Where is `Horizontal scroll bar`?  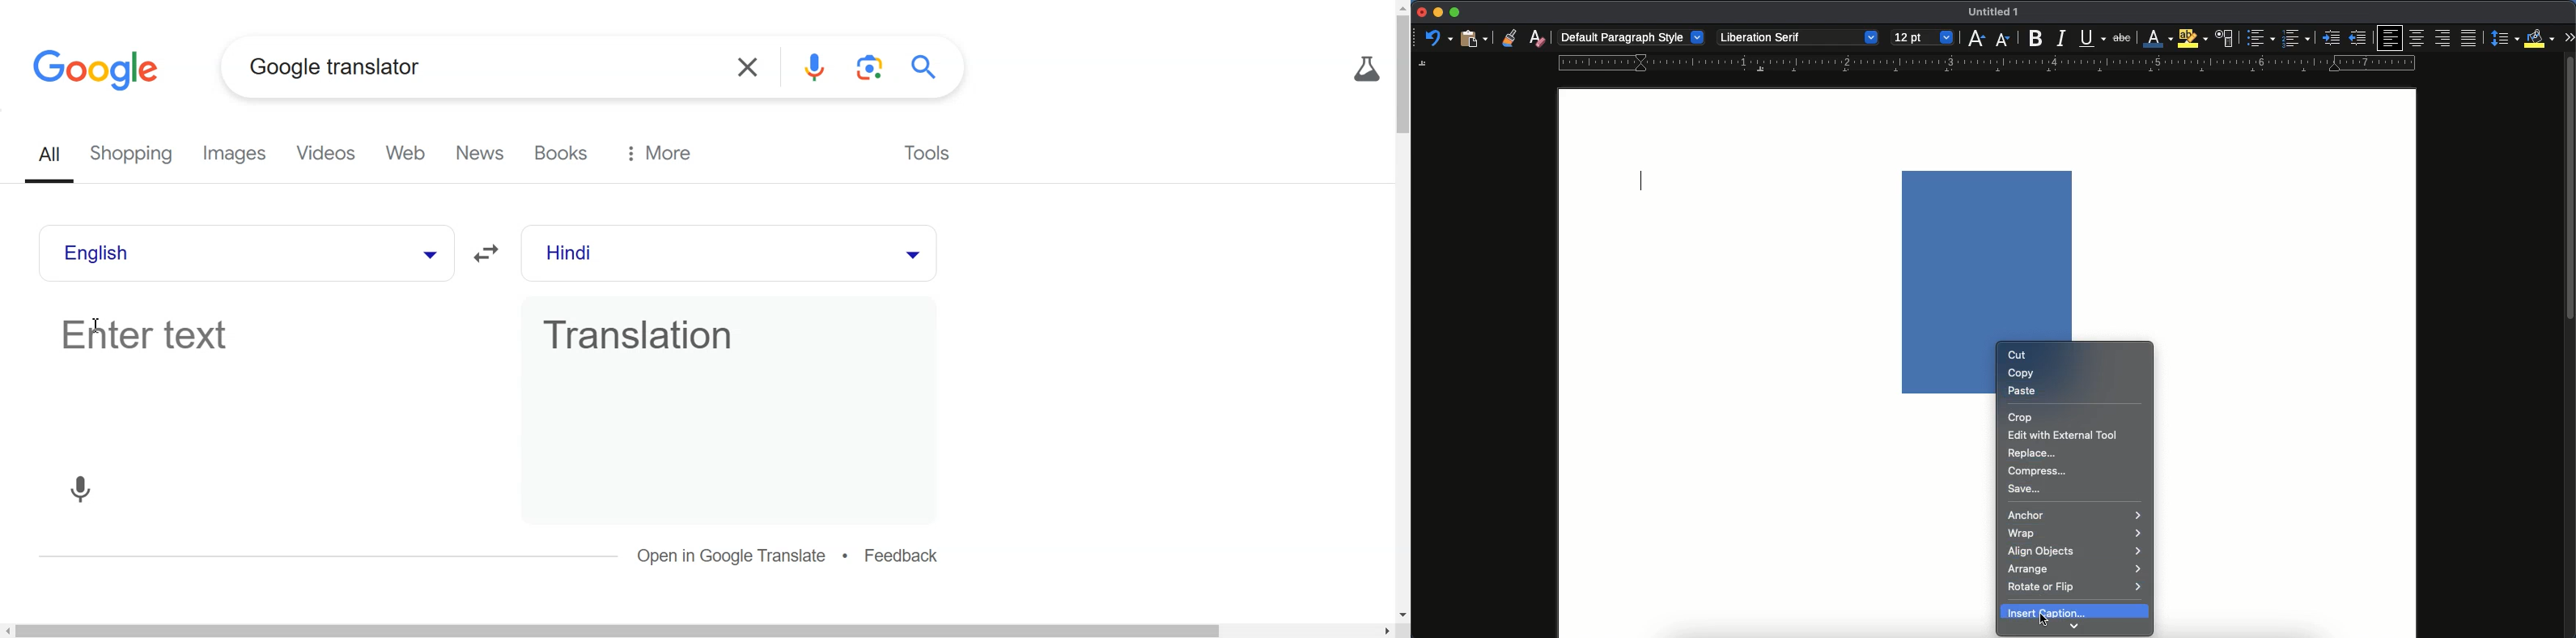
Horizontal scroll bar is located at coordinates (705, 630).